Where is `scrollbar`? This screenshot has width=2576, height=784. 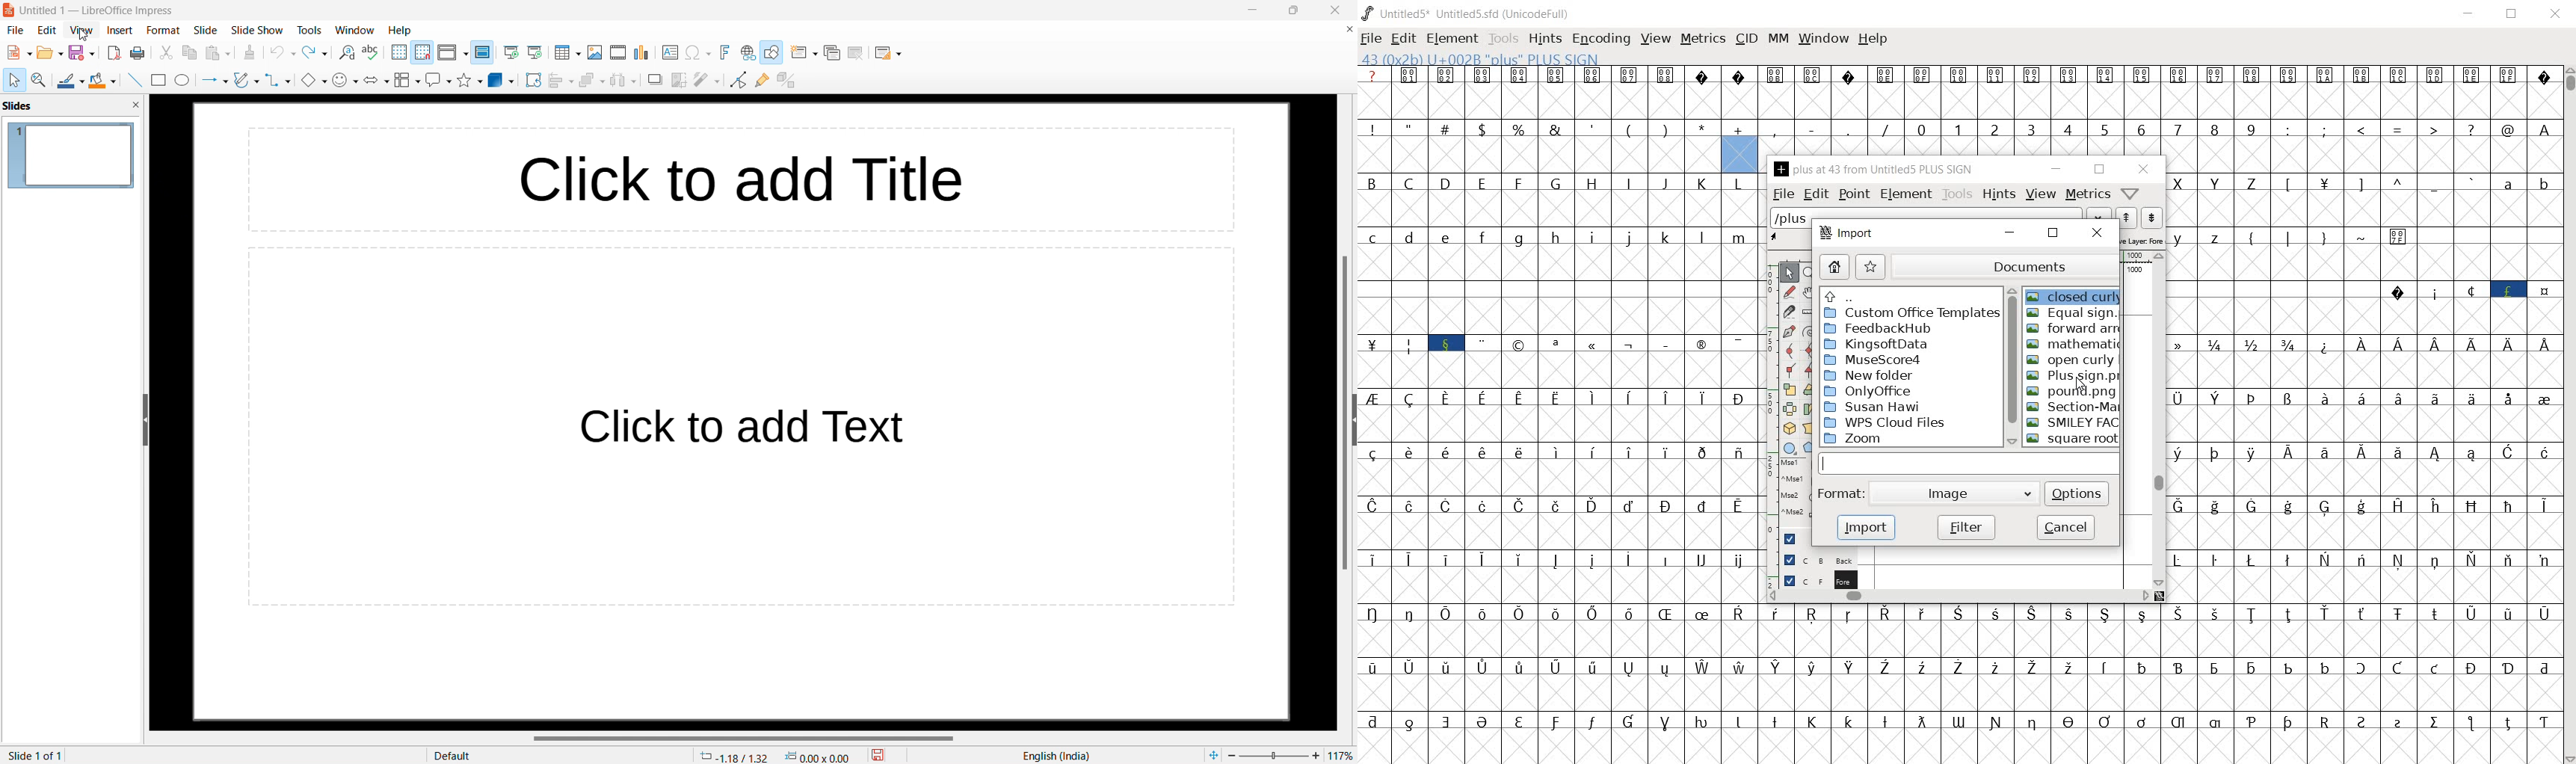 scrollbar is located at coordinates (2569, 413).